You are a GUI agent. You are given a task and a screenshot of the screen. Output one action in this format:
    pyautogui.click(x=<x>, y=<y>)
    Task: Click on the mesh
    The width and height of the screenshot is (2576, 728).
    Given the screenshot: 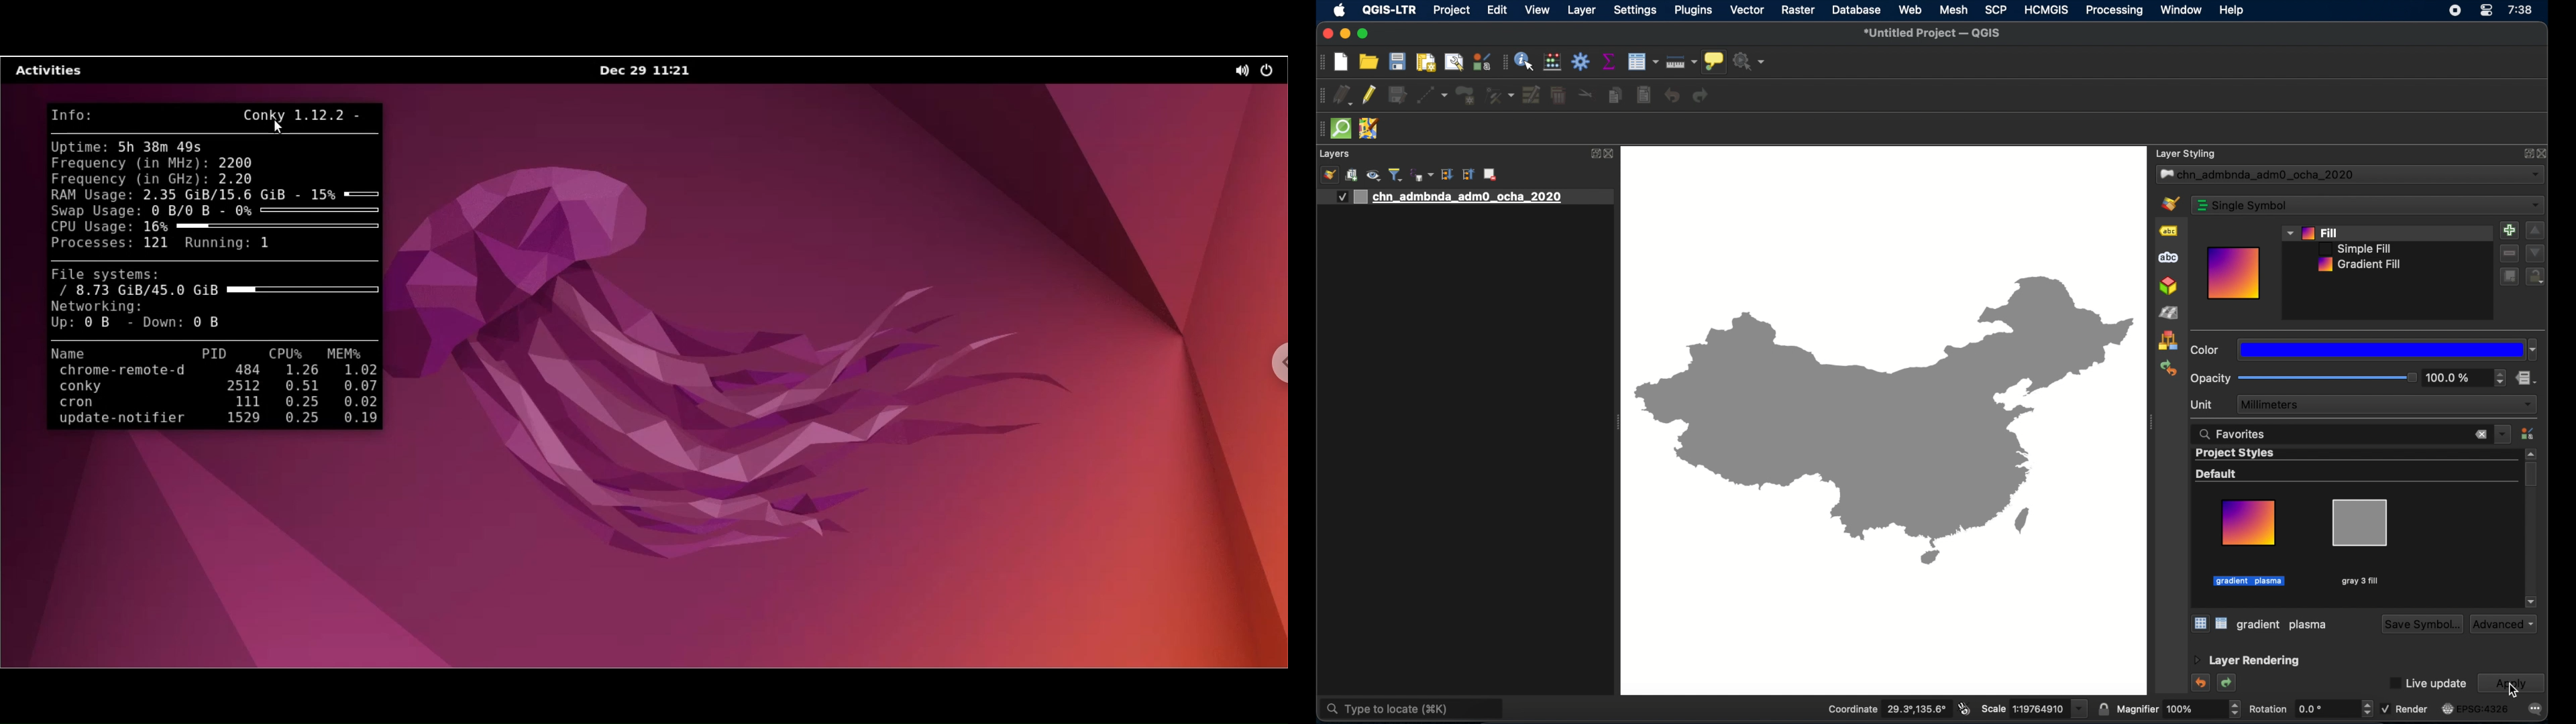 What is the action you would take?
    pyautogui.click(x=1953, y=9)
    